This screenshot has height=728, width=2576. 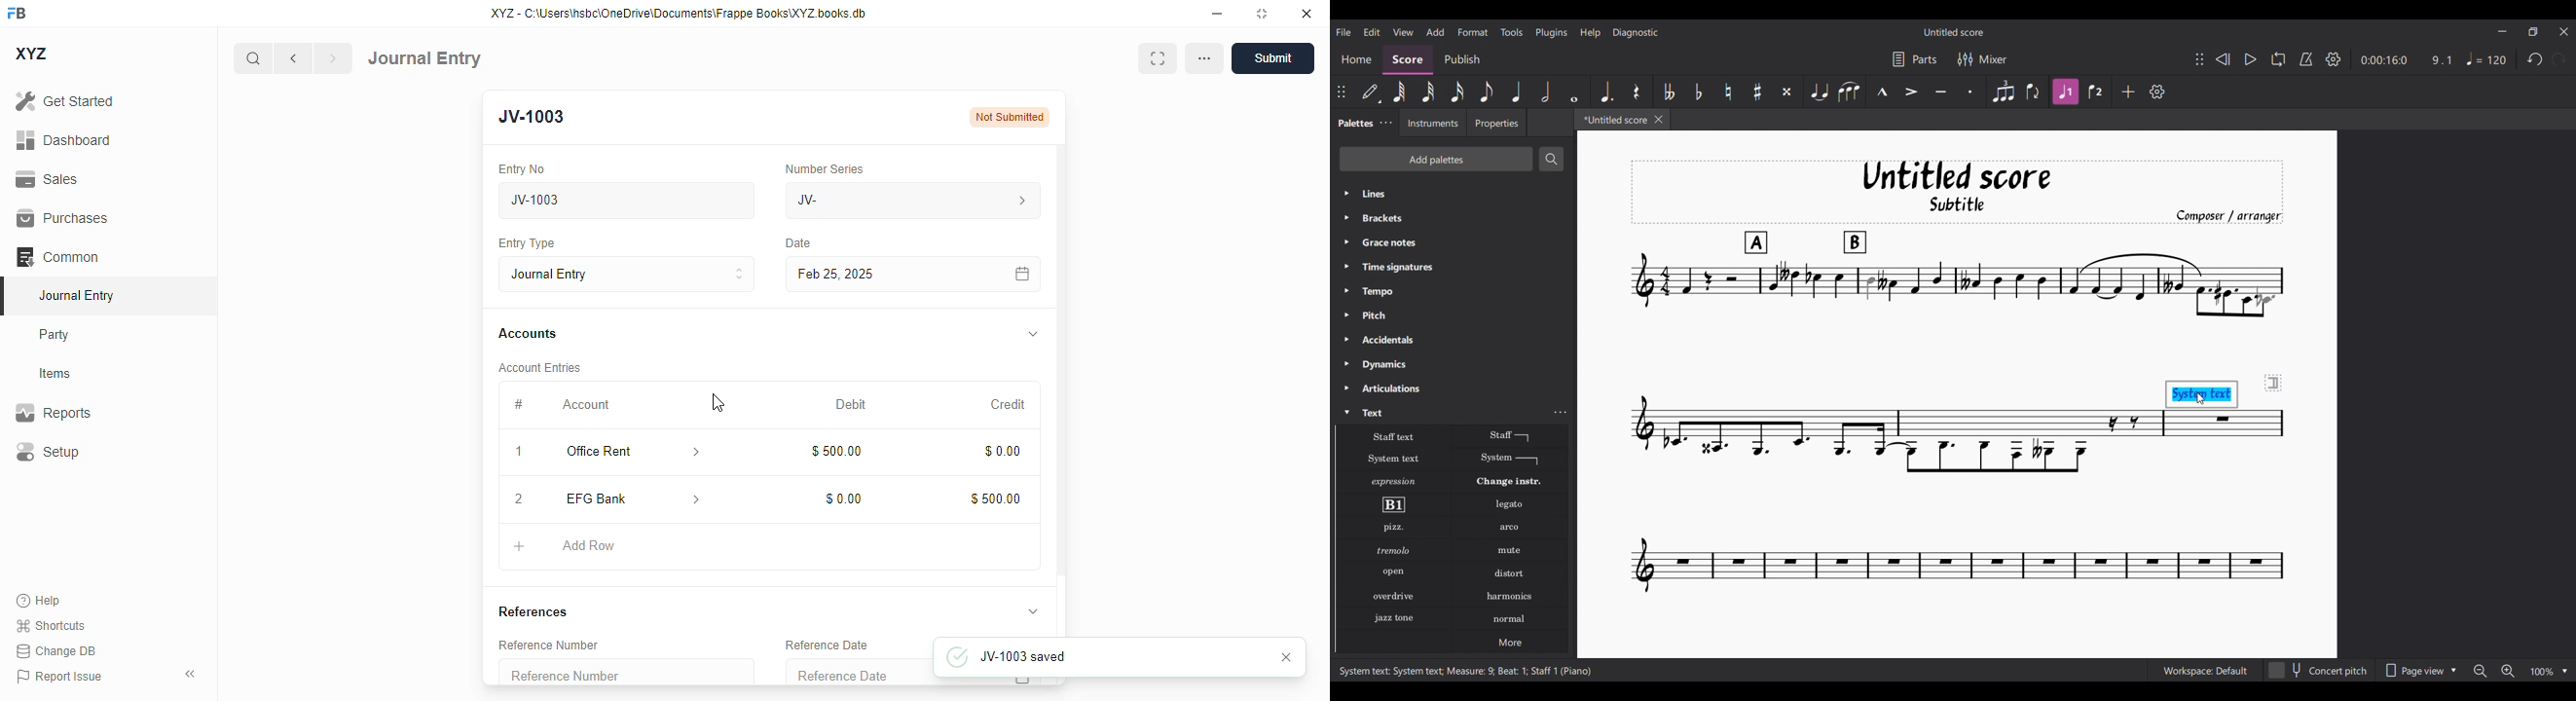 I want to click on Marcato, so click(x=1882, y=92).